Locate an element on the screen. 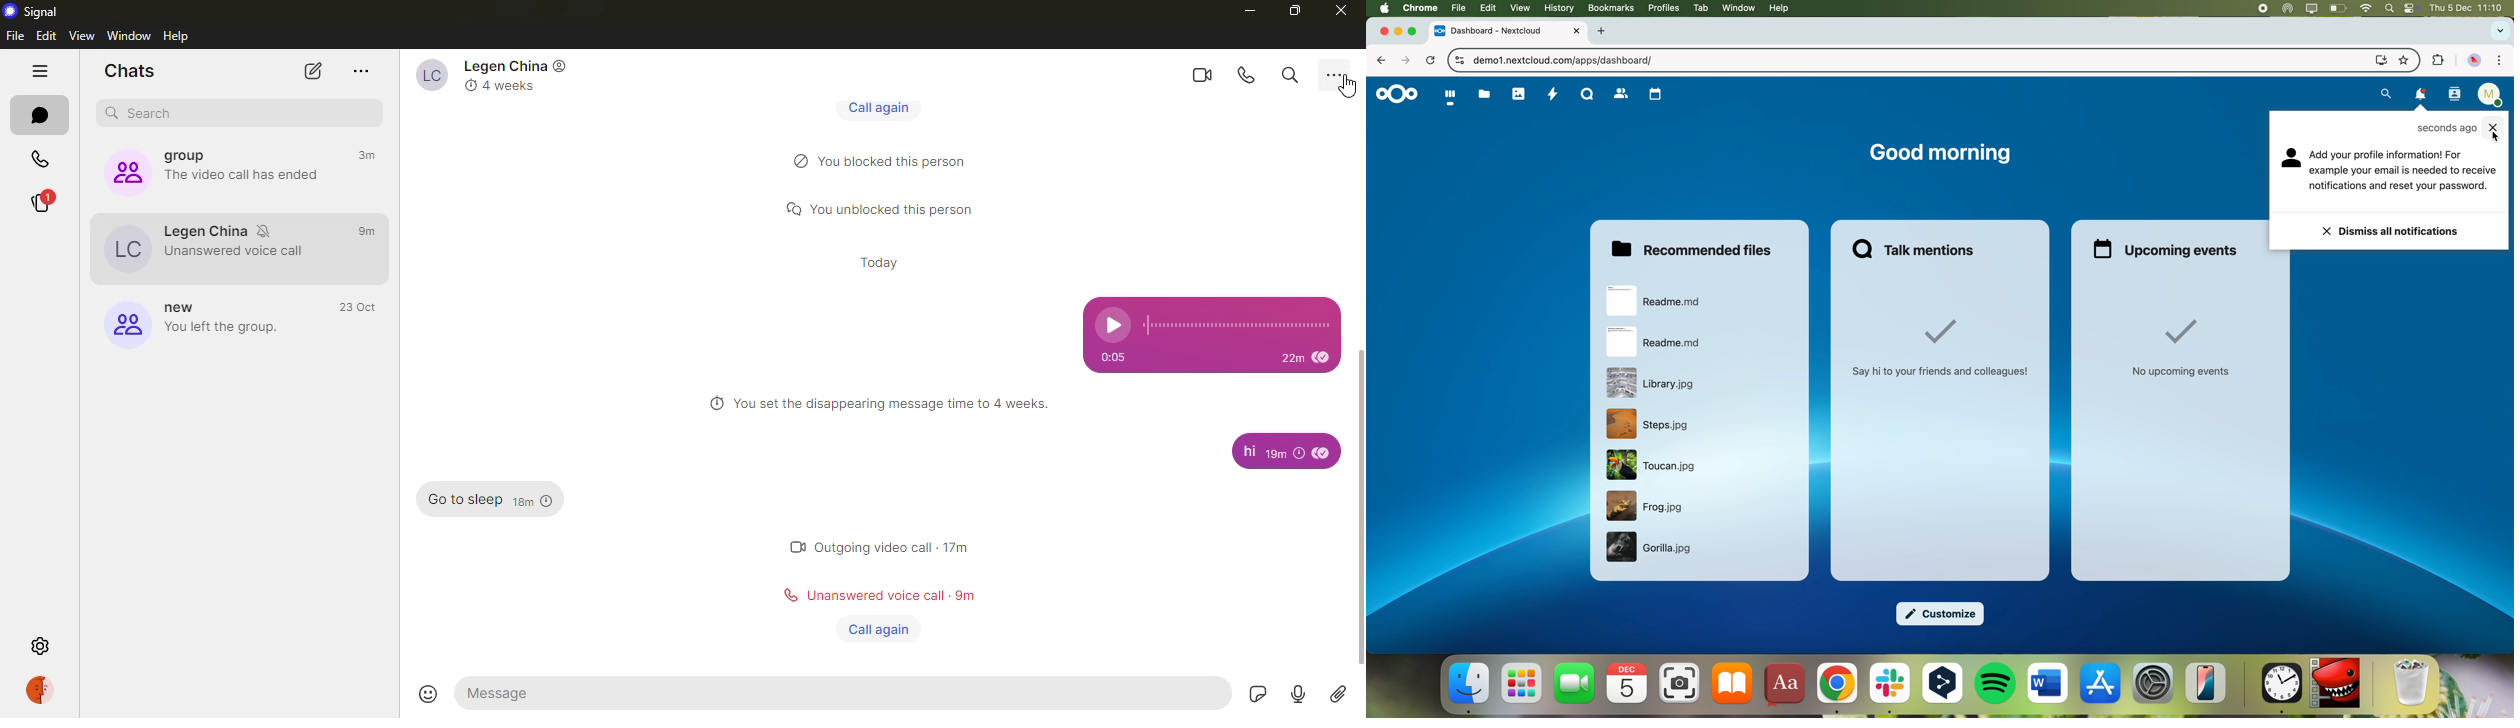 The image size is (2520, 728). file is located at coordinates (1652, 548).